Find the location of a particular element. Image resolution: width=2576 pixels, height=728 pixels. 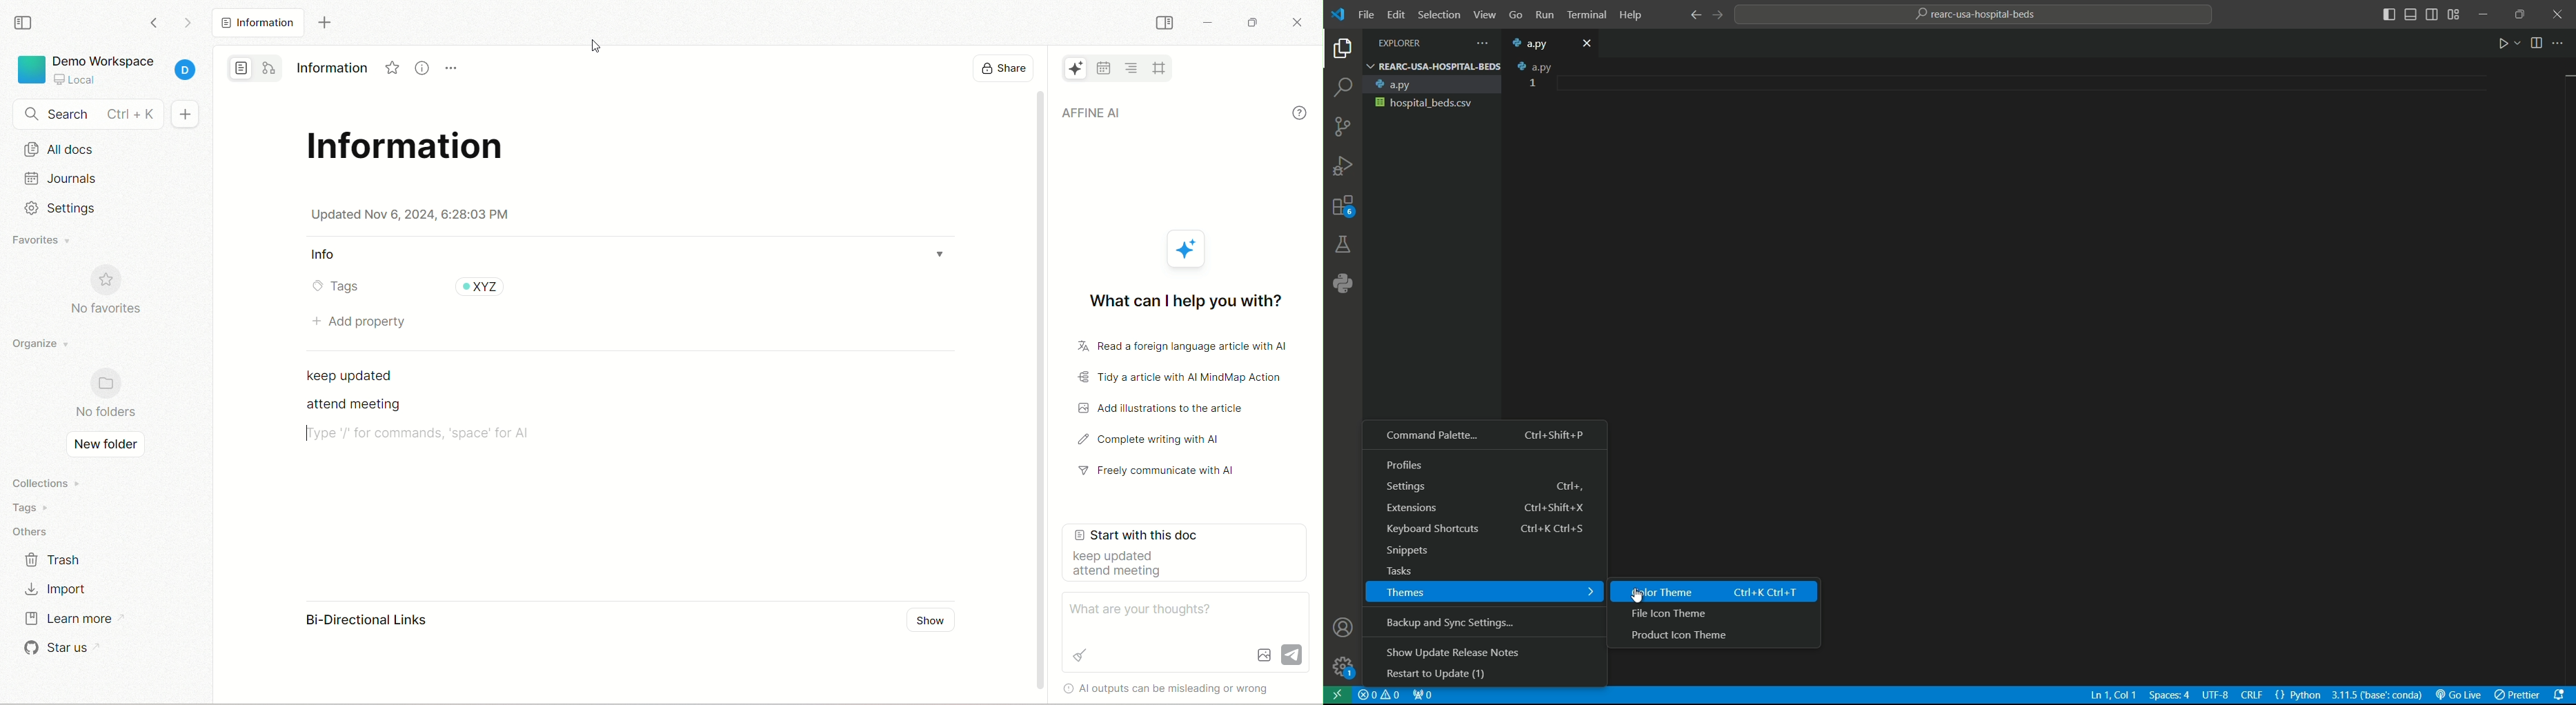

no folders is located at coordinates (104, 396).